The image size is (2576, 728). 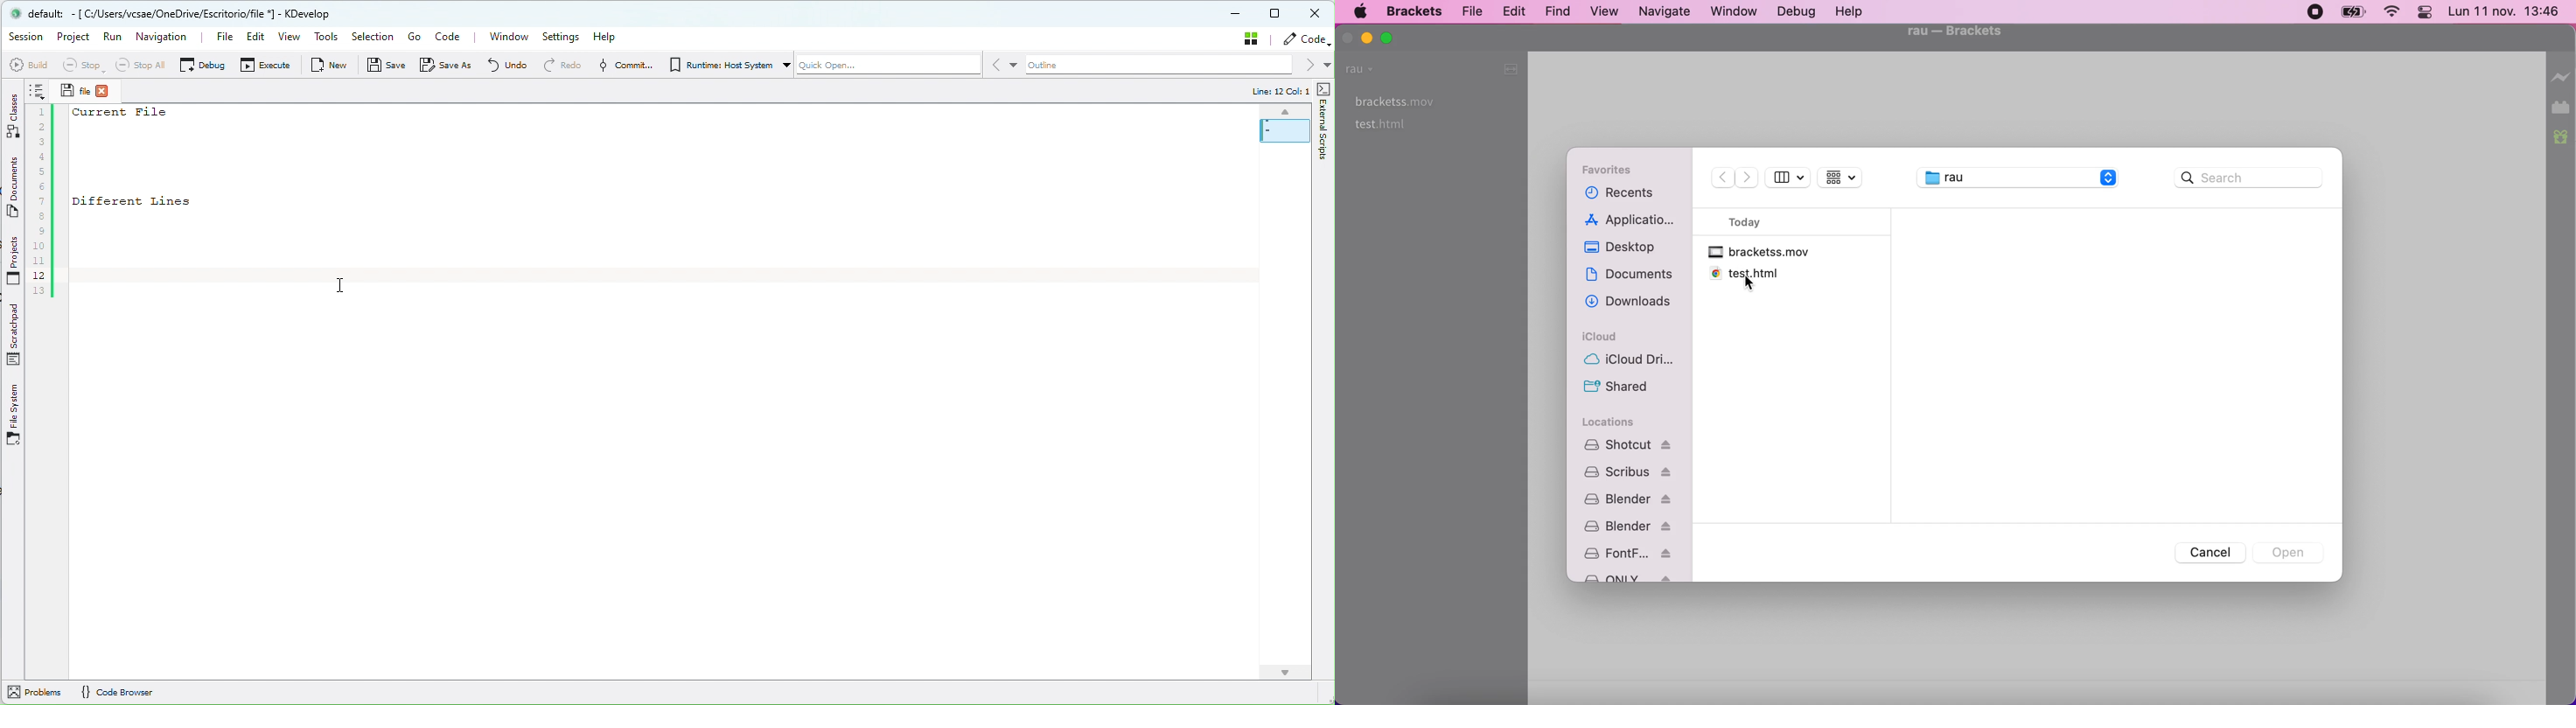 I want to click on Session, so click(x=24, y=38).